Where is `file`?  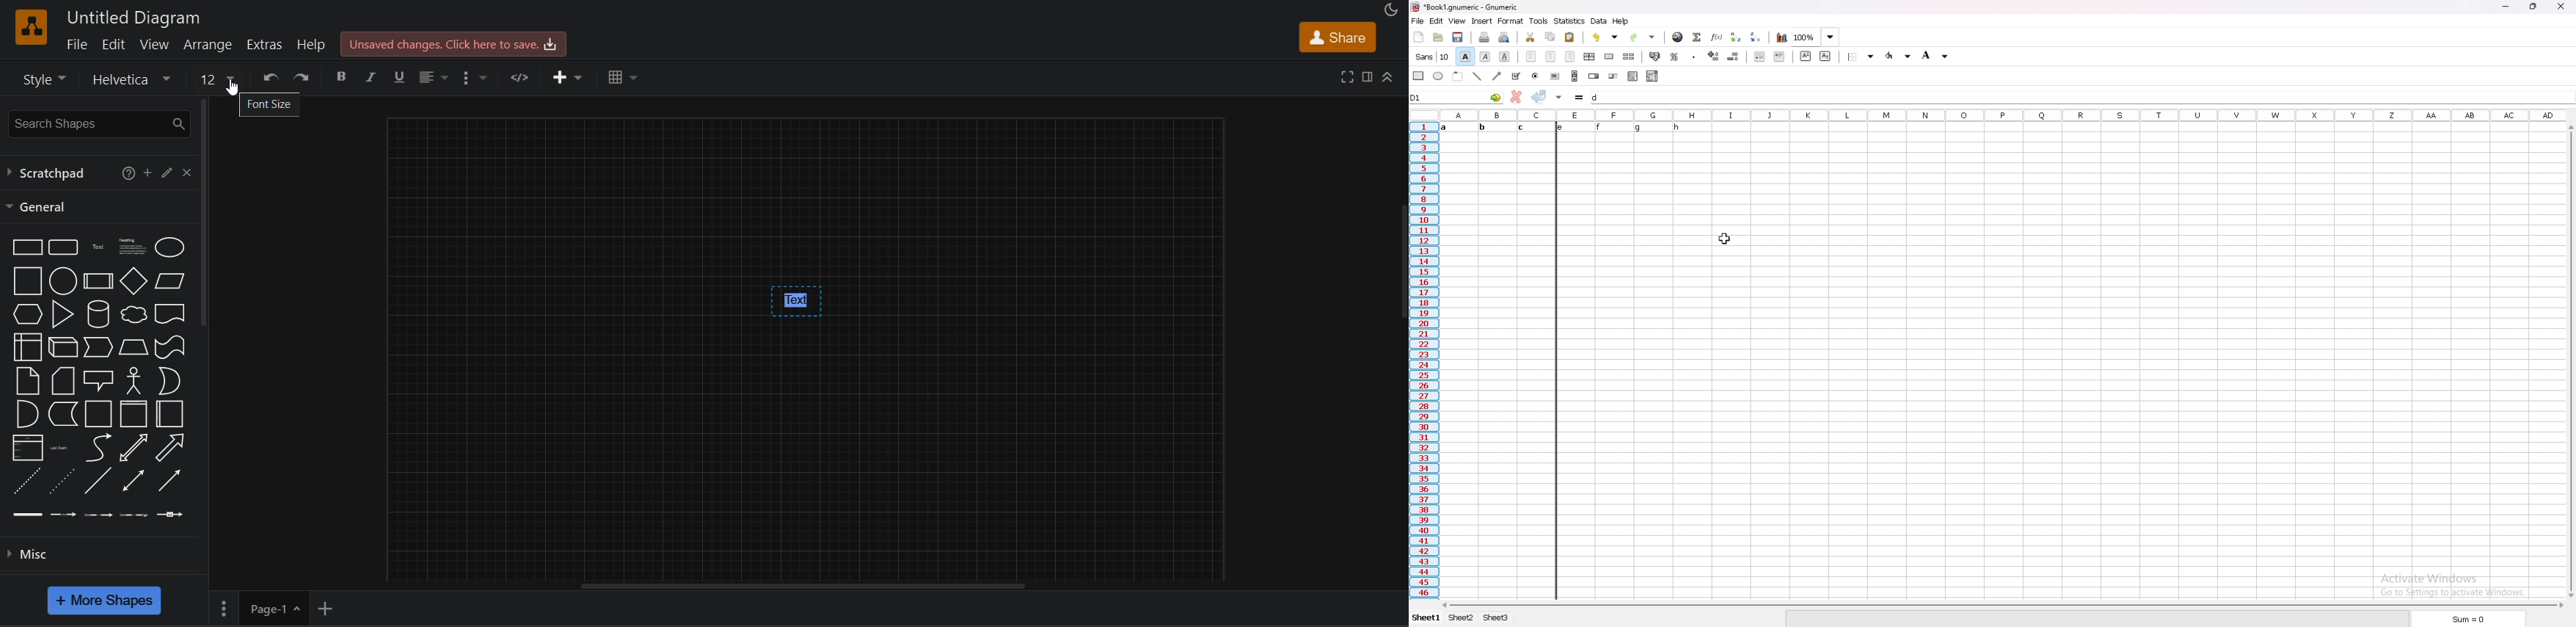 file is located at coordinates (1418, 20).